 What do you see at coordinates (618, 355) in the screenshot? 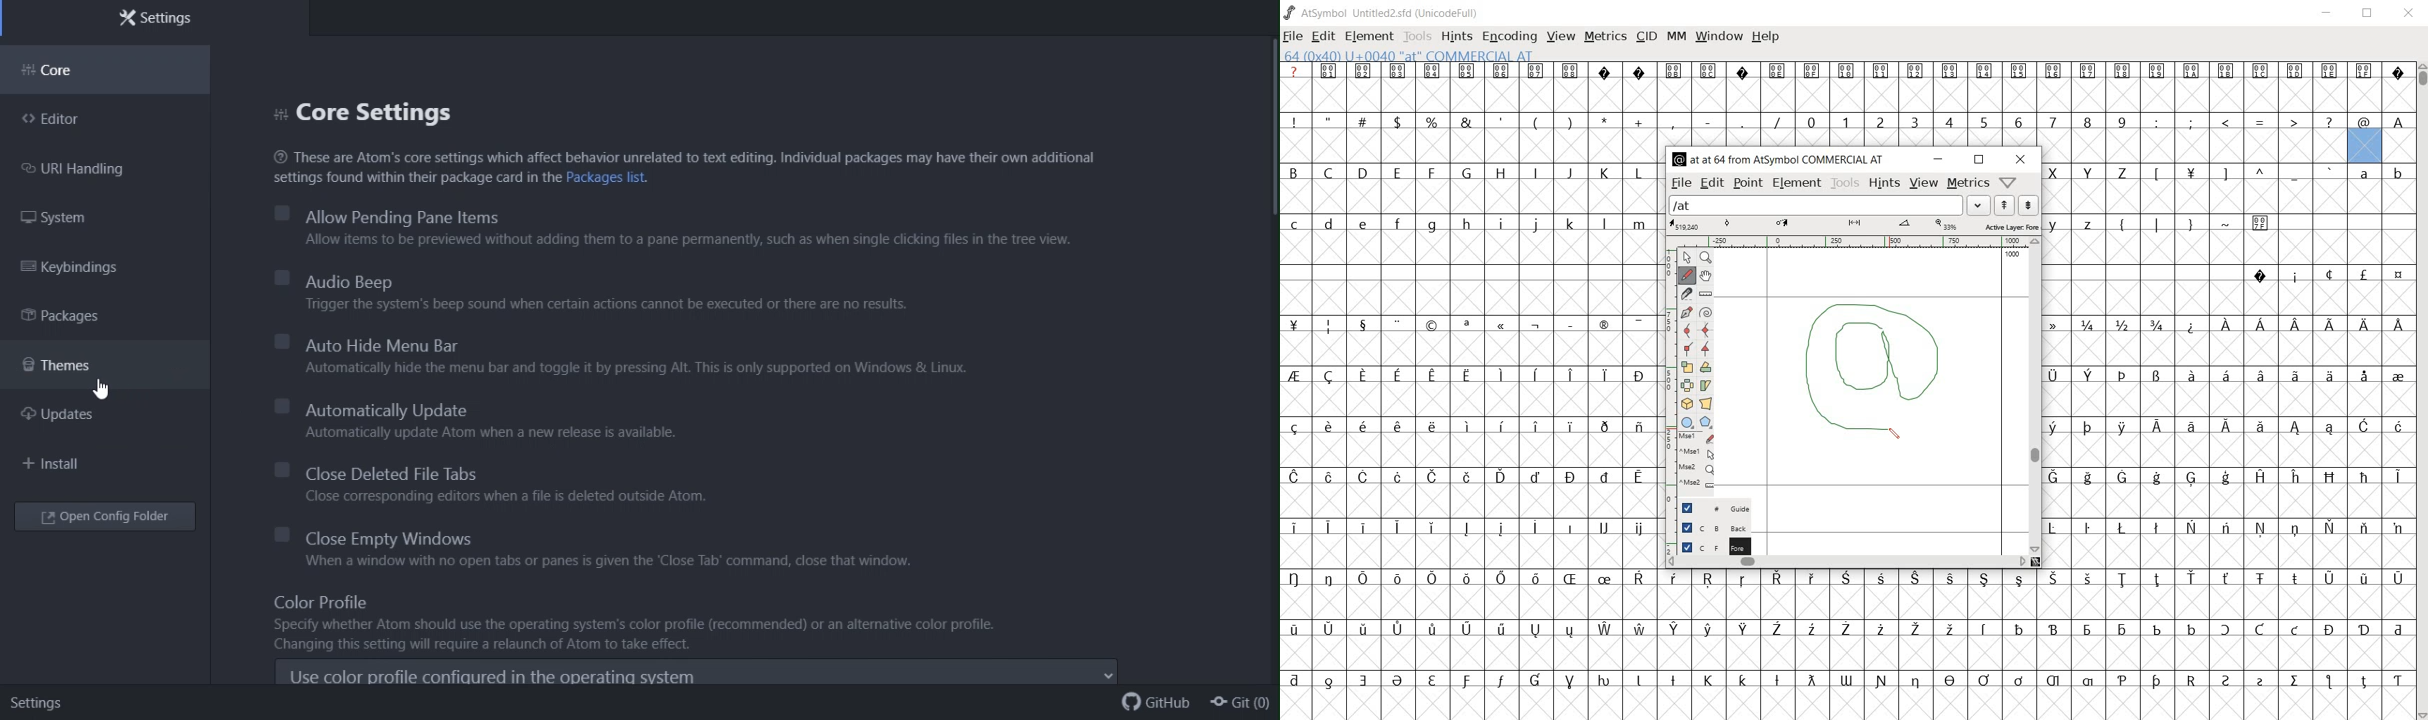
I see `auto hide menu bar` at bounding box center [618, 355].